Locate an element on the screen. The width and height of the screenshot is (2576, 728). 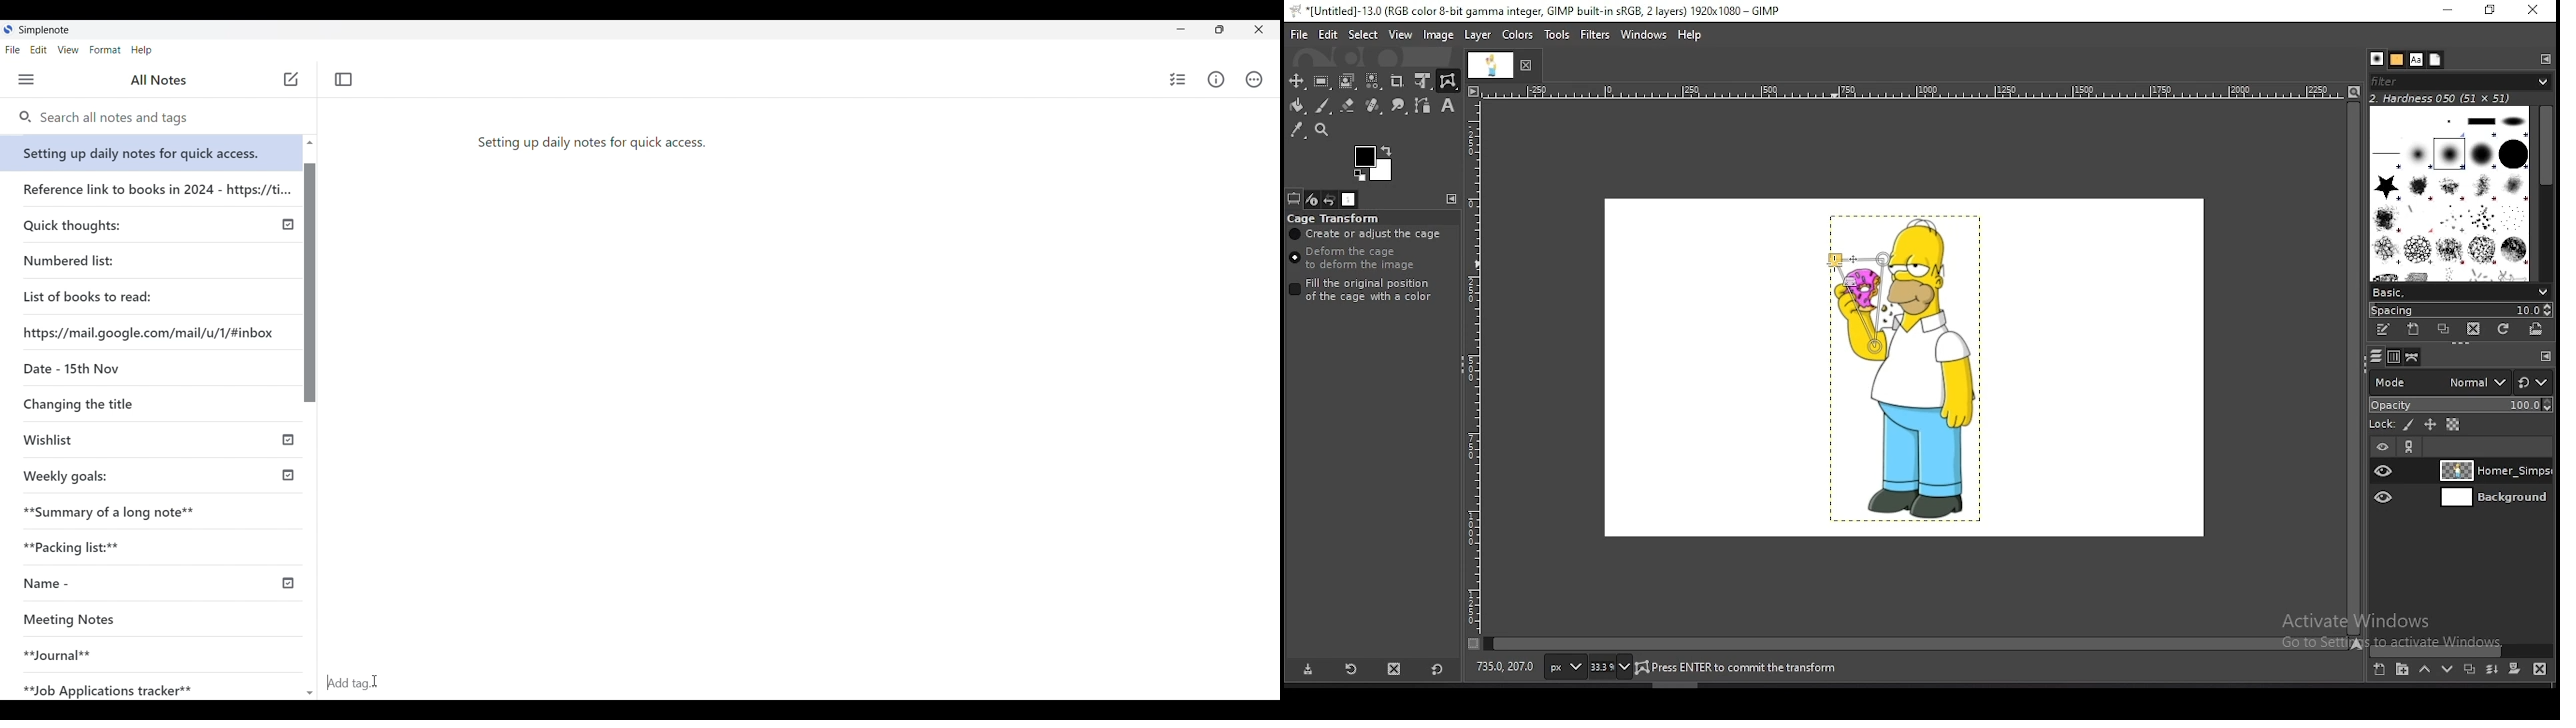
add a mask is located at coordinates (2512, 669).